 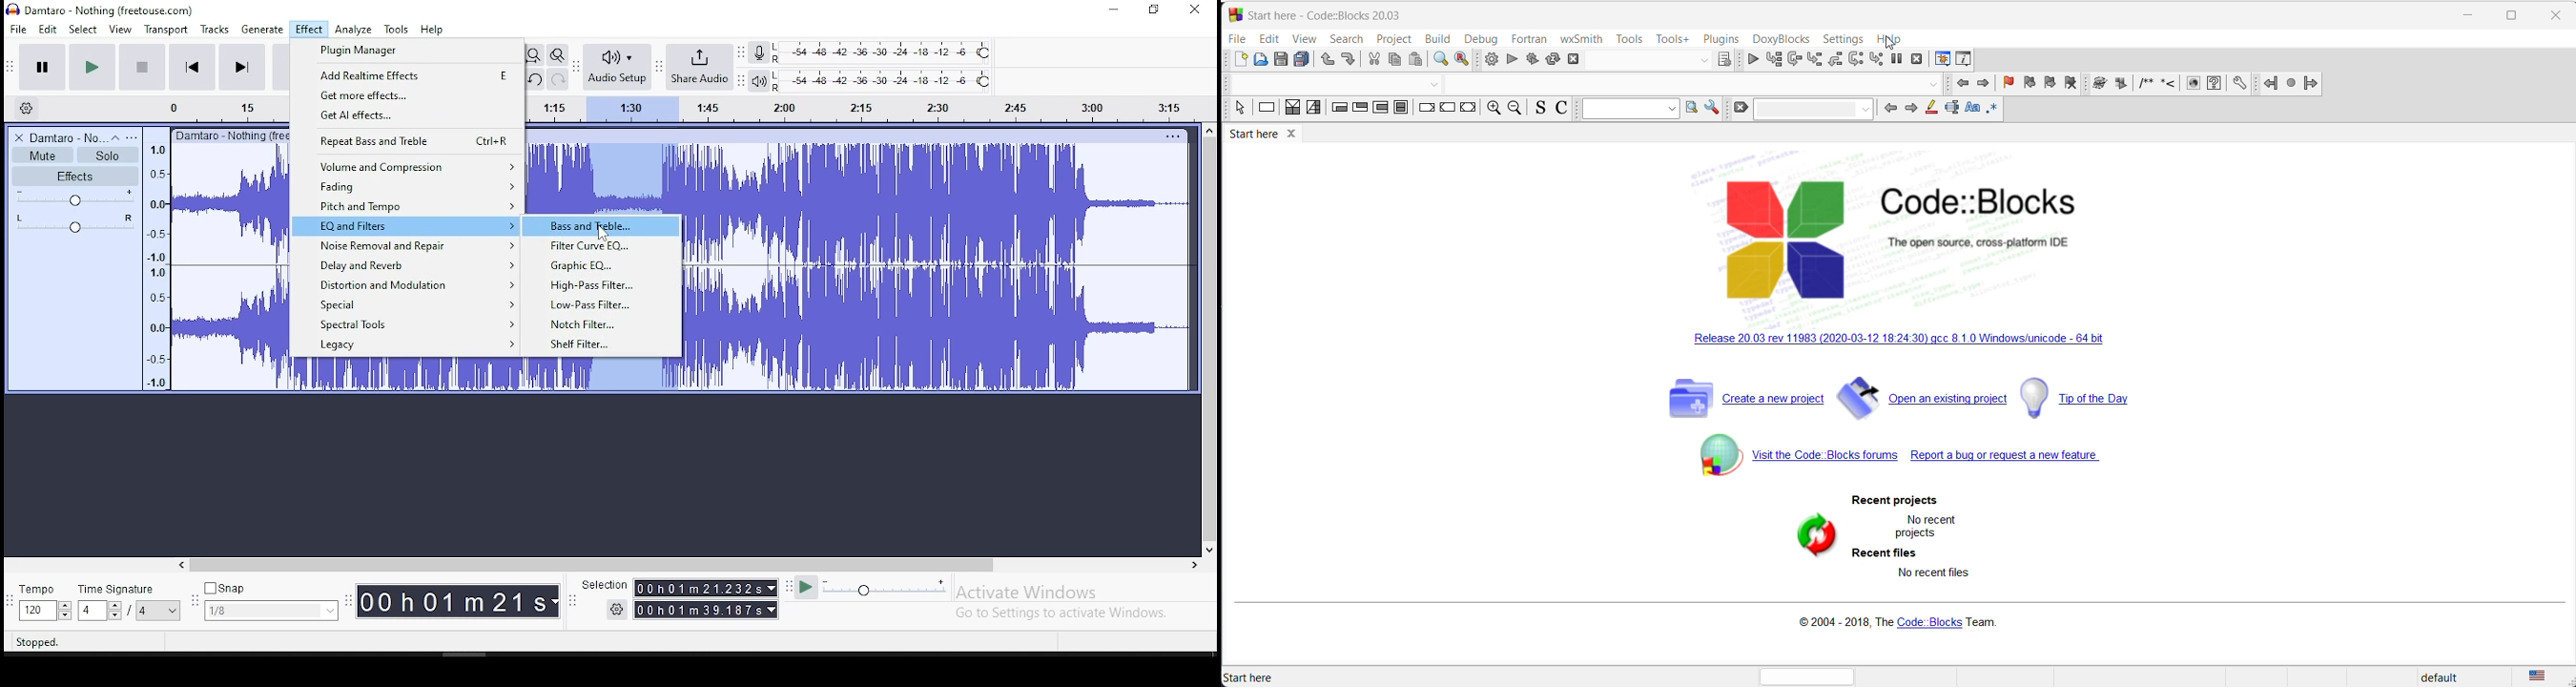 I want to click on code block forums, so click(x=1802, y=465).